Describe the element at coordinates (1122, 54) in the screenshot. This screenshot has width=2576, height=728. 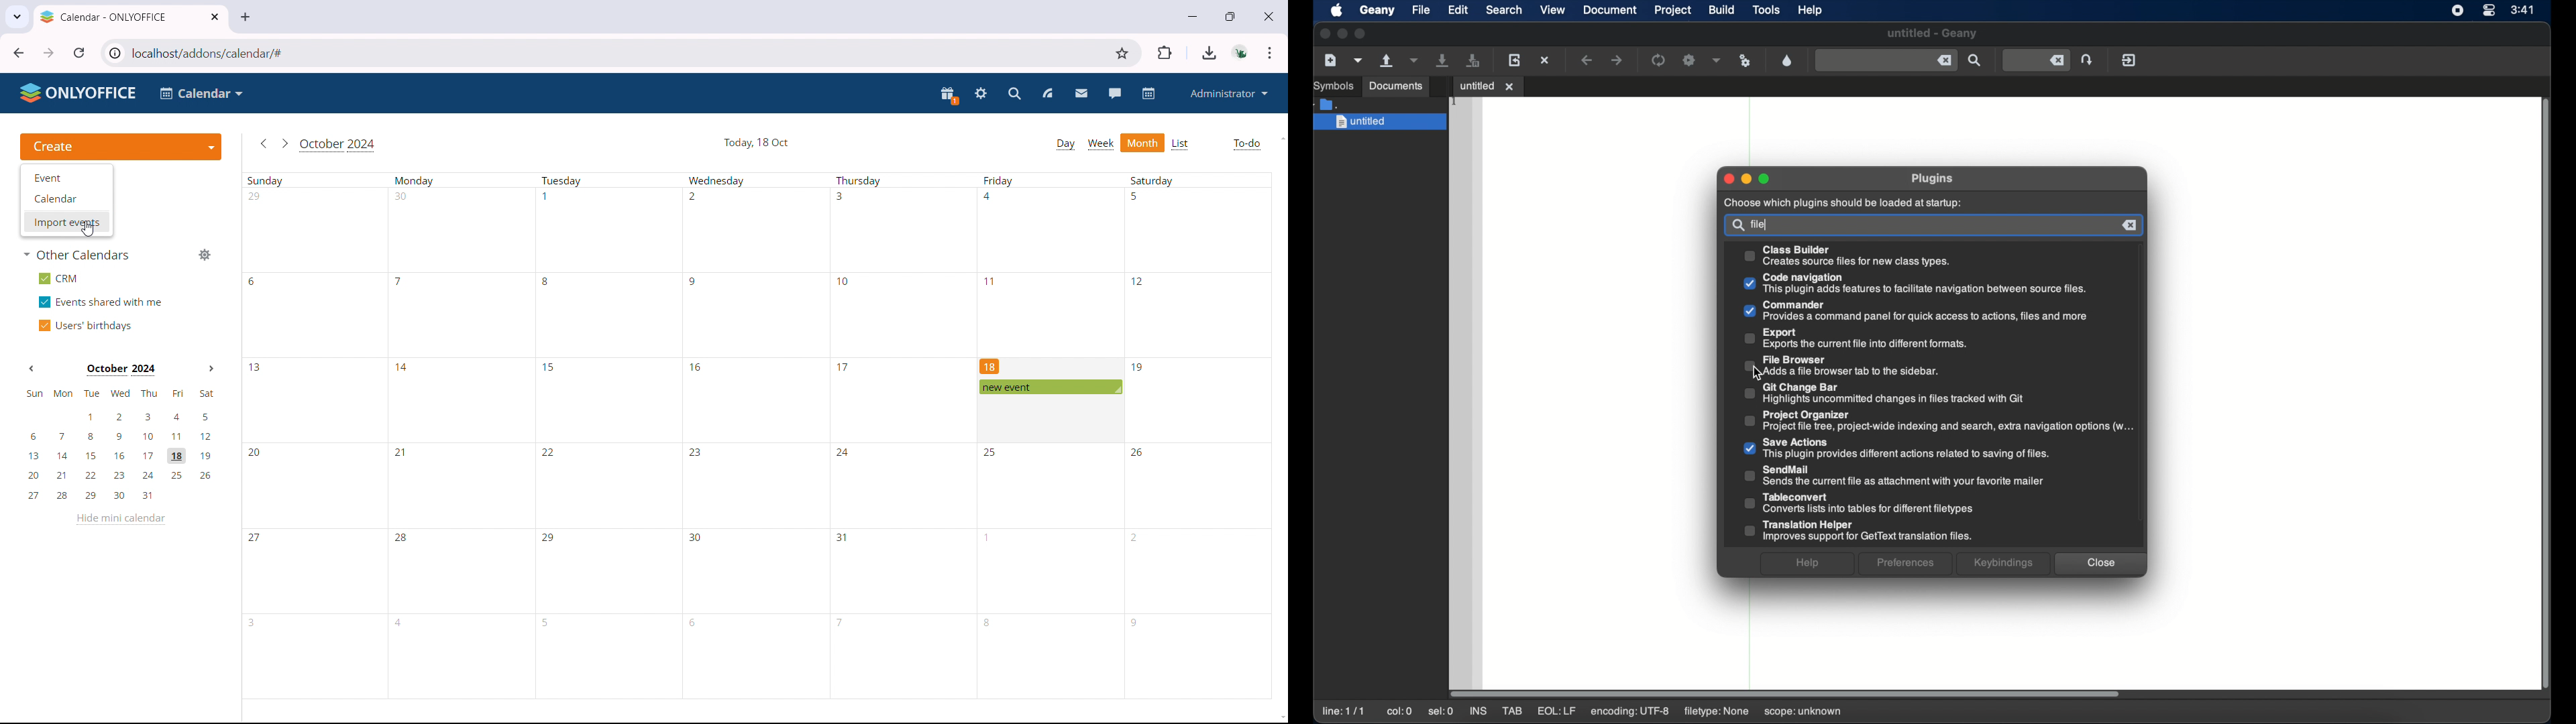
I see `bookmark this tab` at that location.